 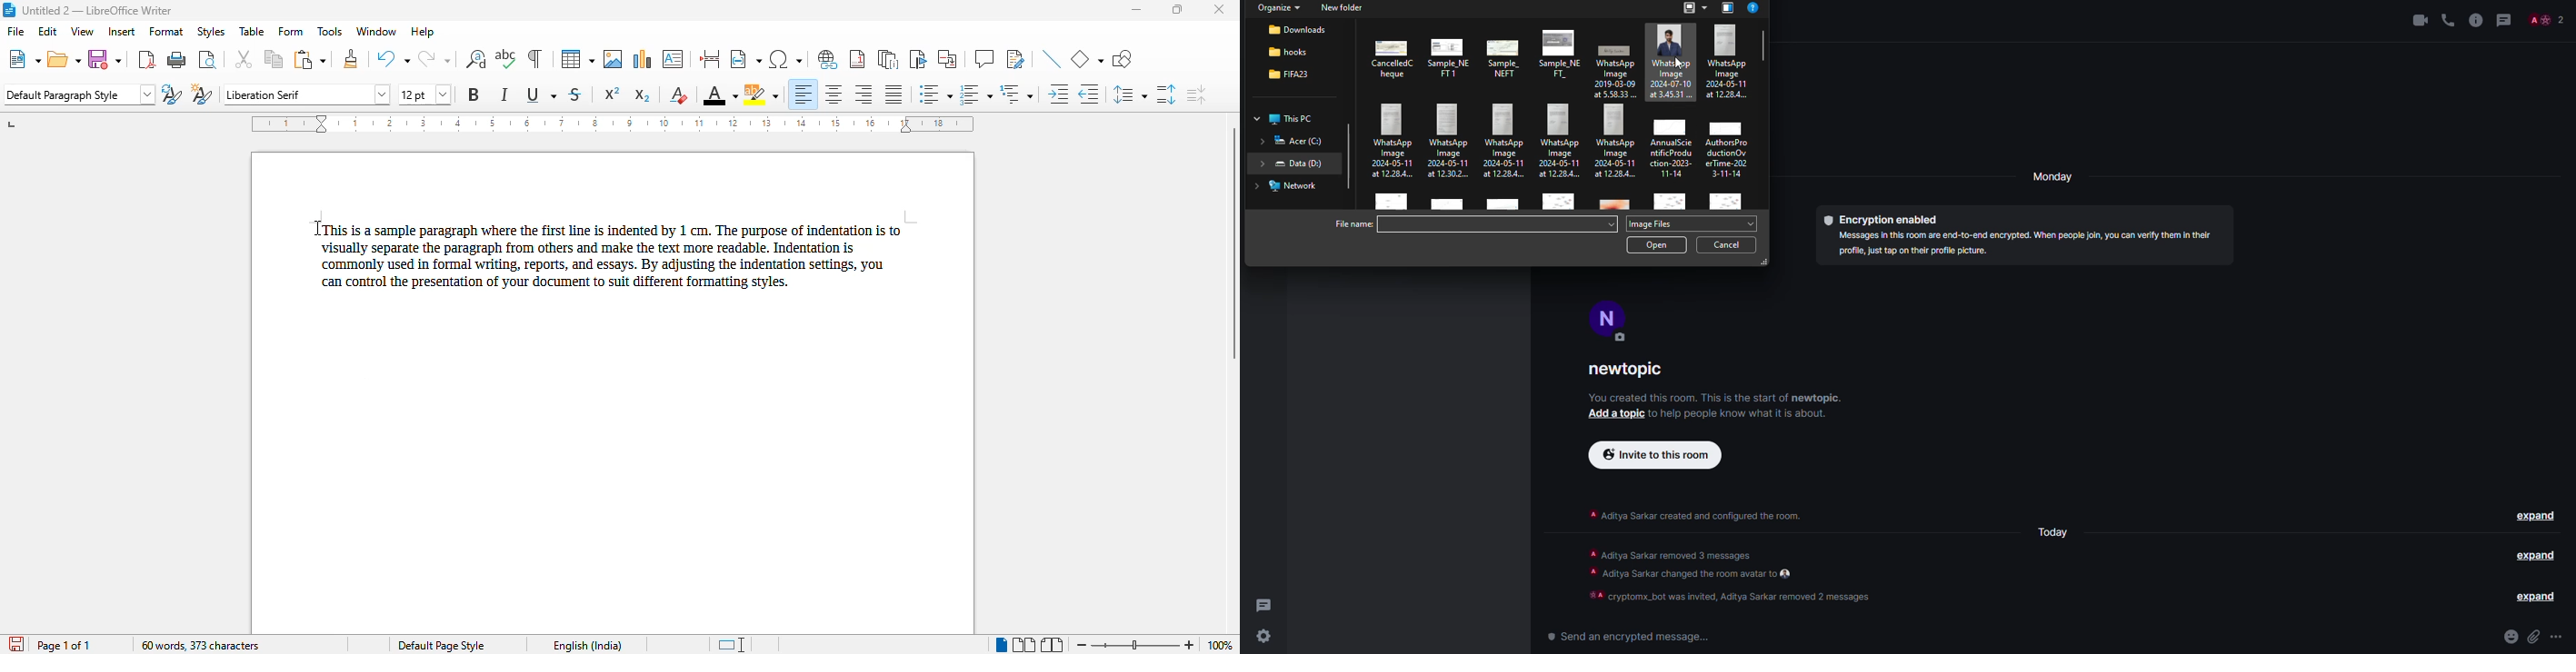 I want to click on send a encrypted message, so click(x=1626, y=636).